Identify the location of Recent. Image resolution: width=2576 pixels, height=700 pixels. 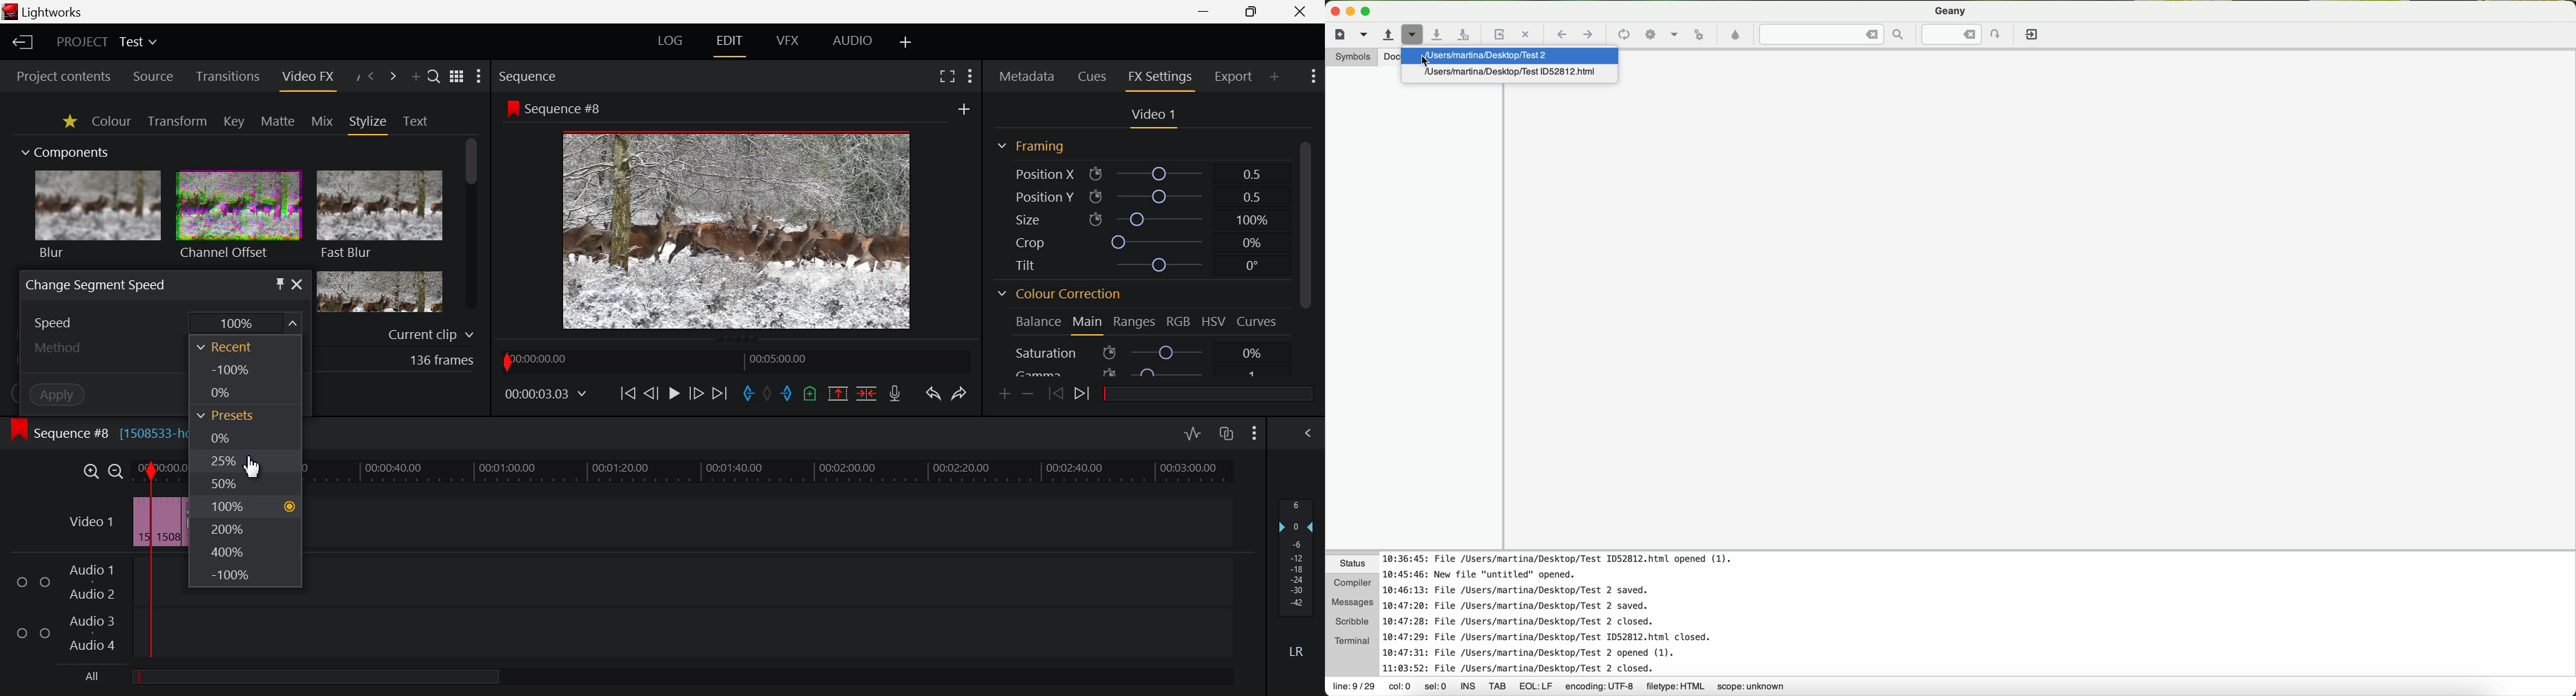
(249, 347).